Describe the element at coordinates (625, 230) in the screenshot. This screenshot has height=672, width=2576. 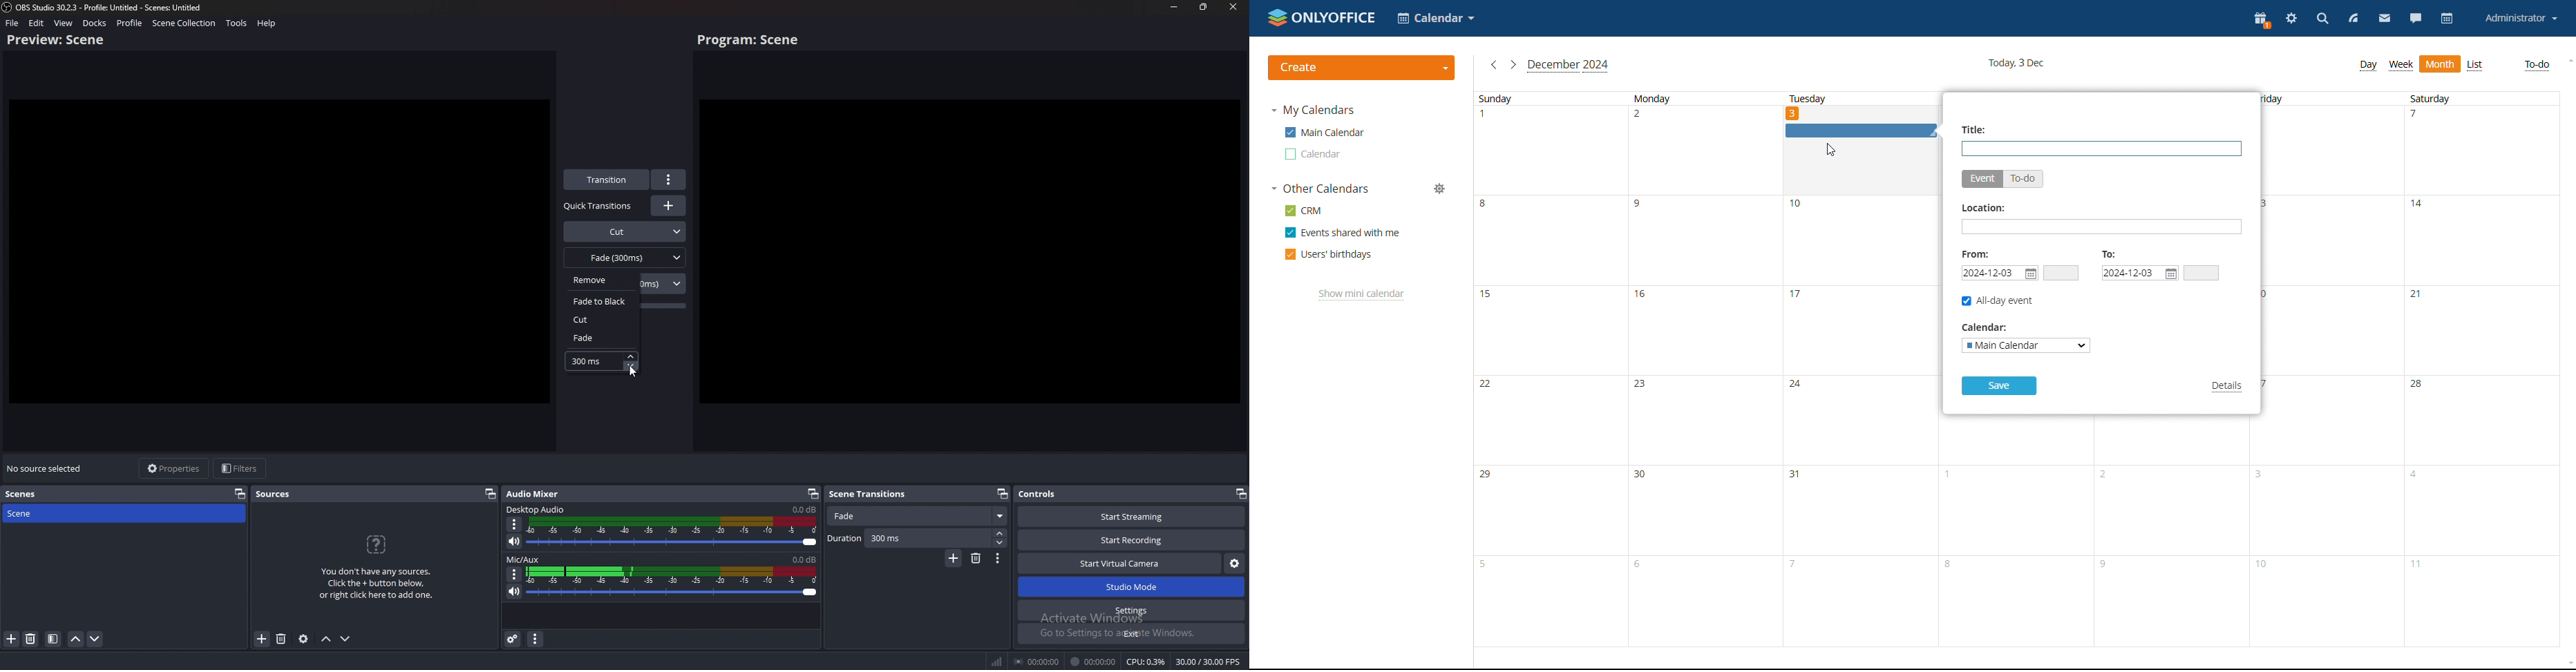
I see `Cut` at that location.